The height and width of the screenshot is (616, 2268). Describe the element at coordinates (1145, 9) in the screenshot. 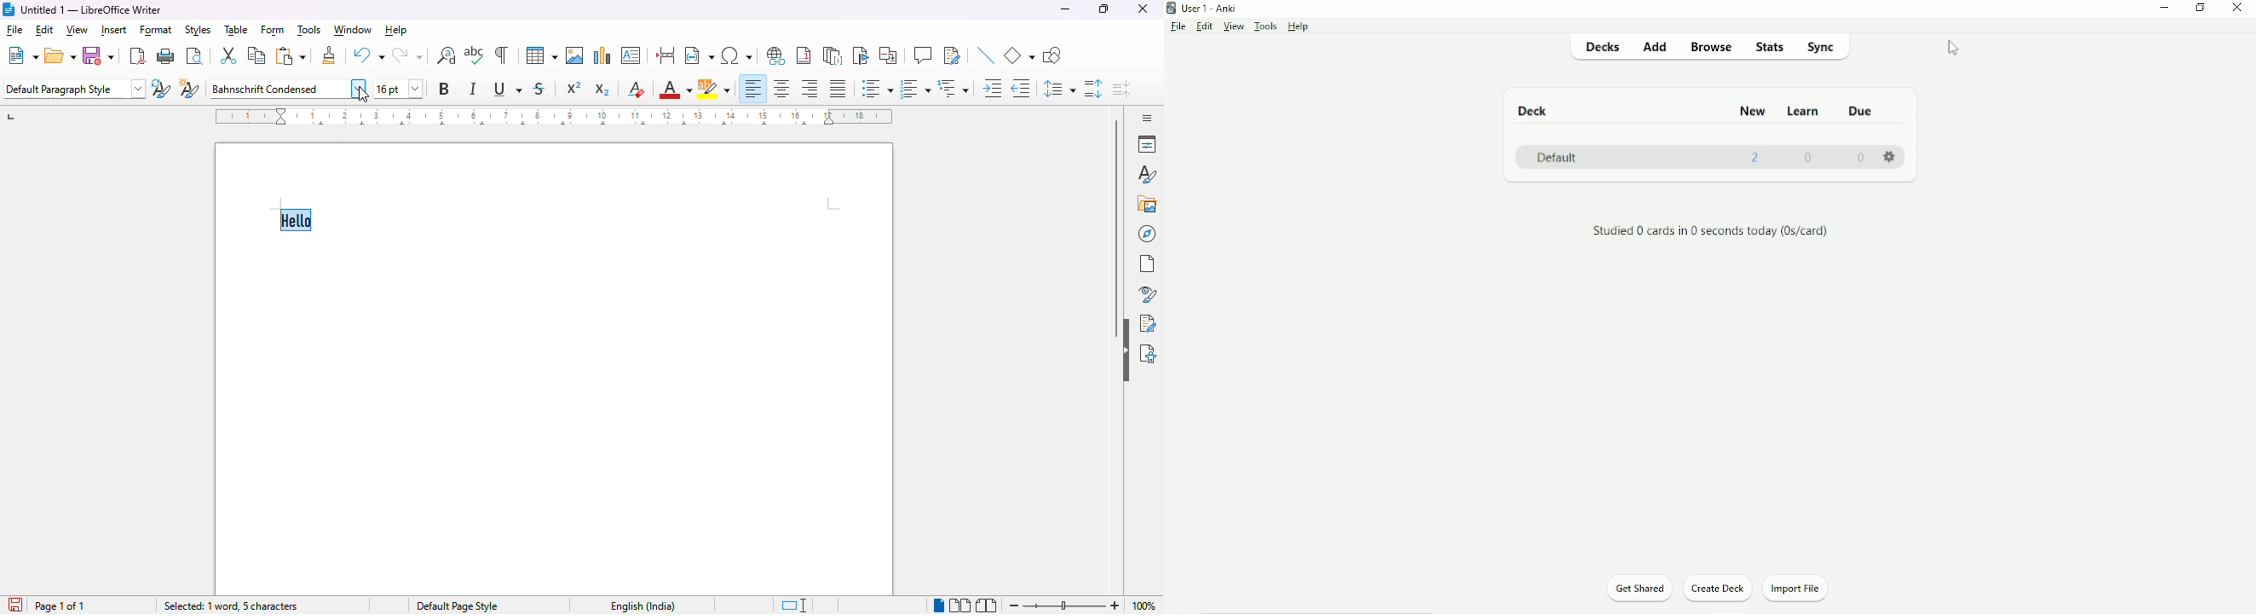

I see `close` at that location.